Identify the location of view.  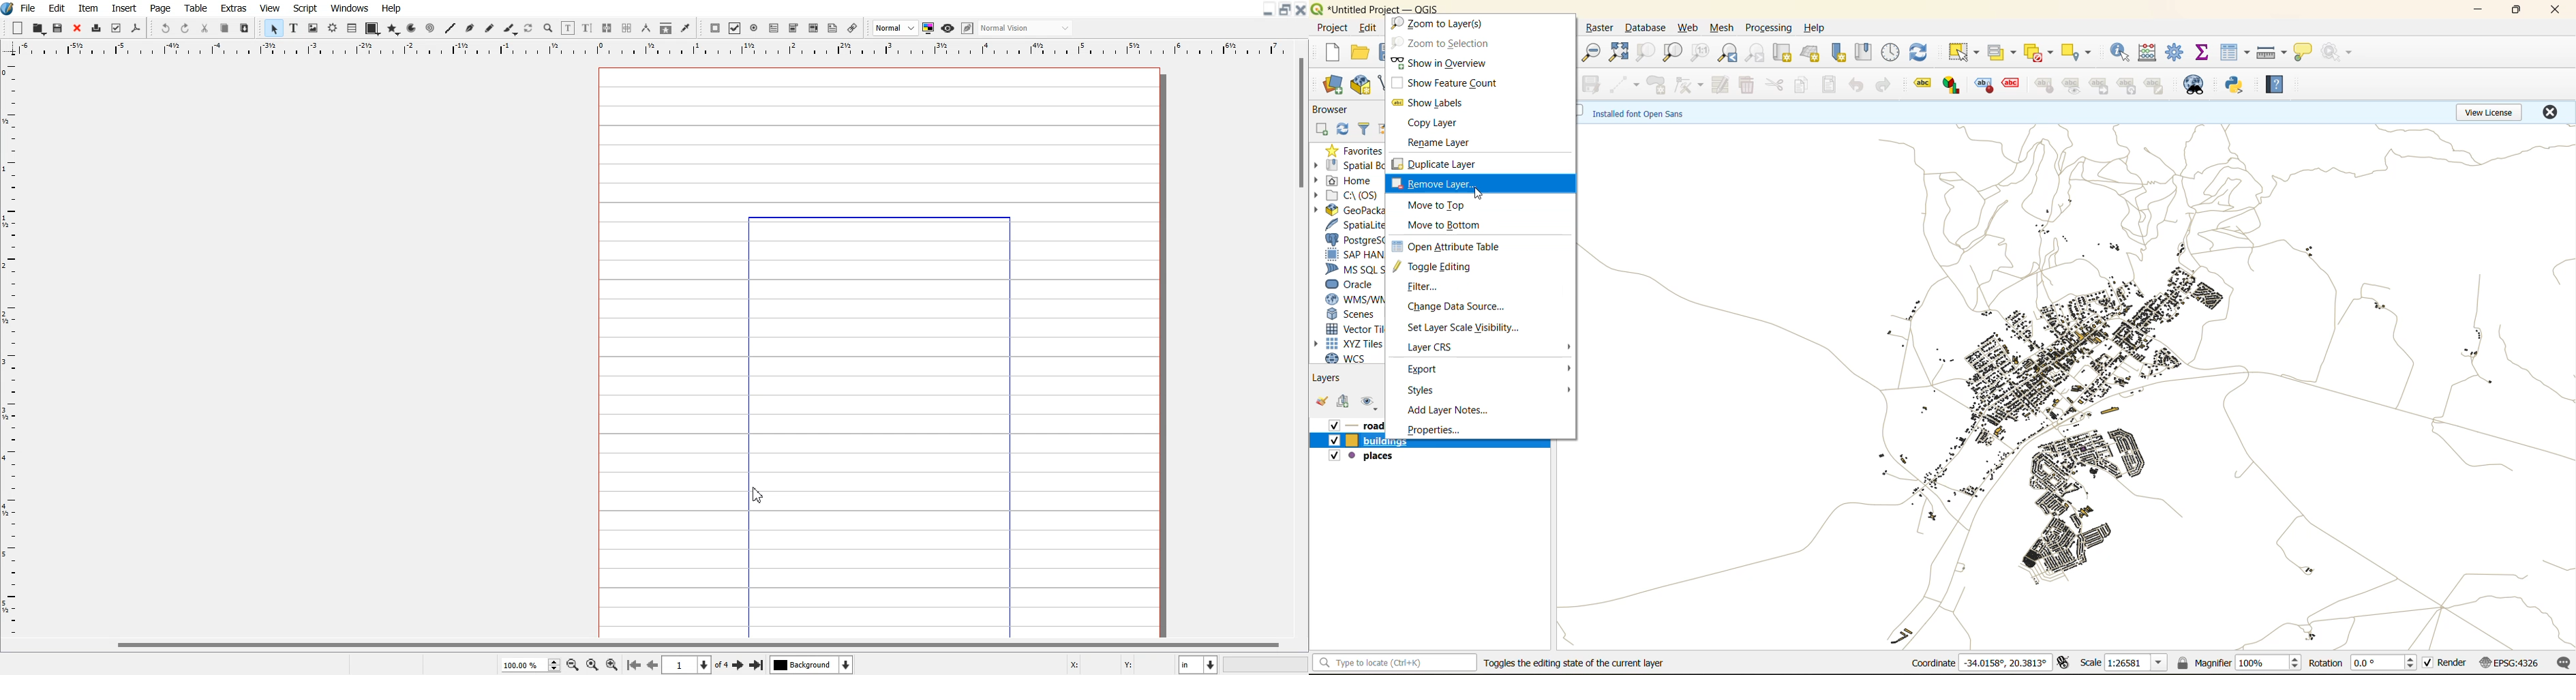
(1392, 26).